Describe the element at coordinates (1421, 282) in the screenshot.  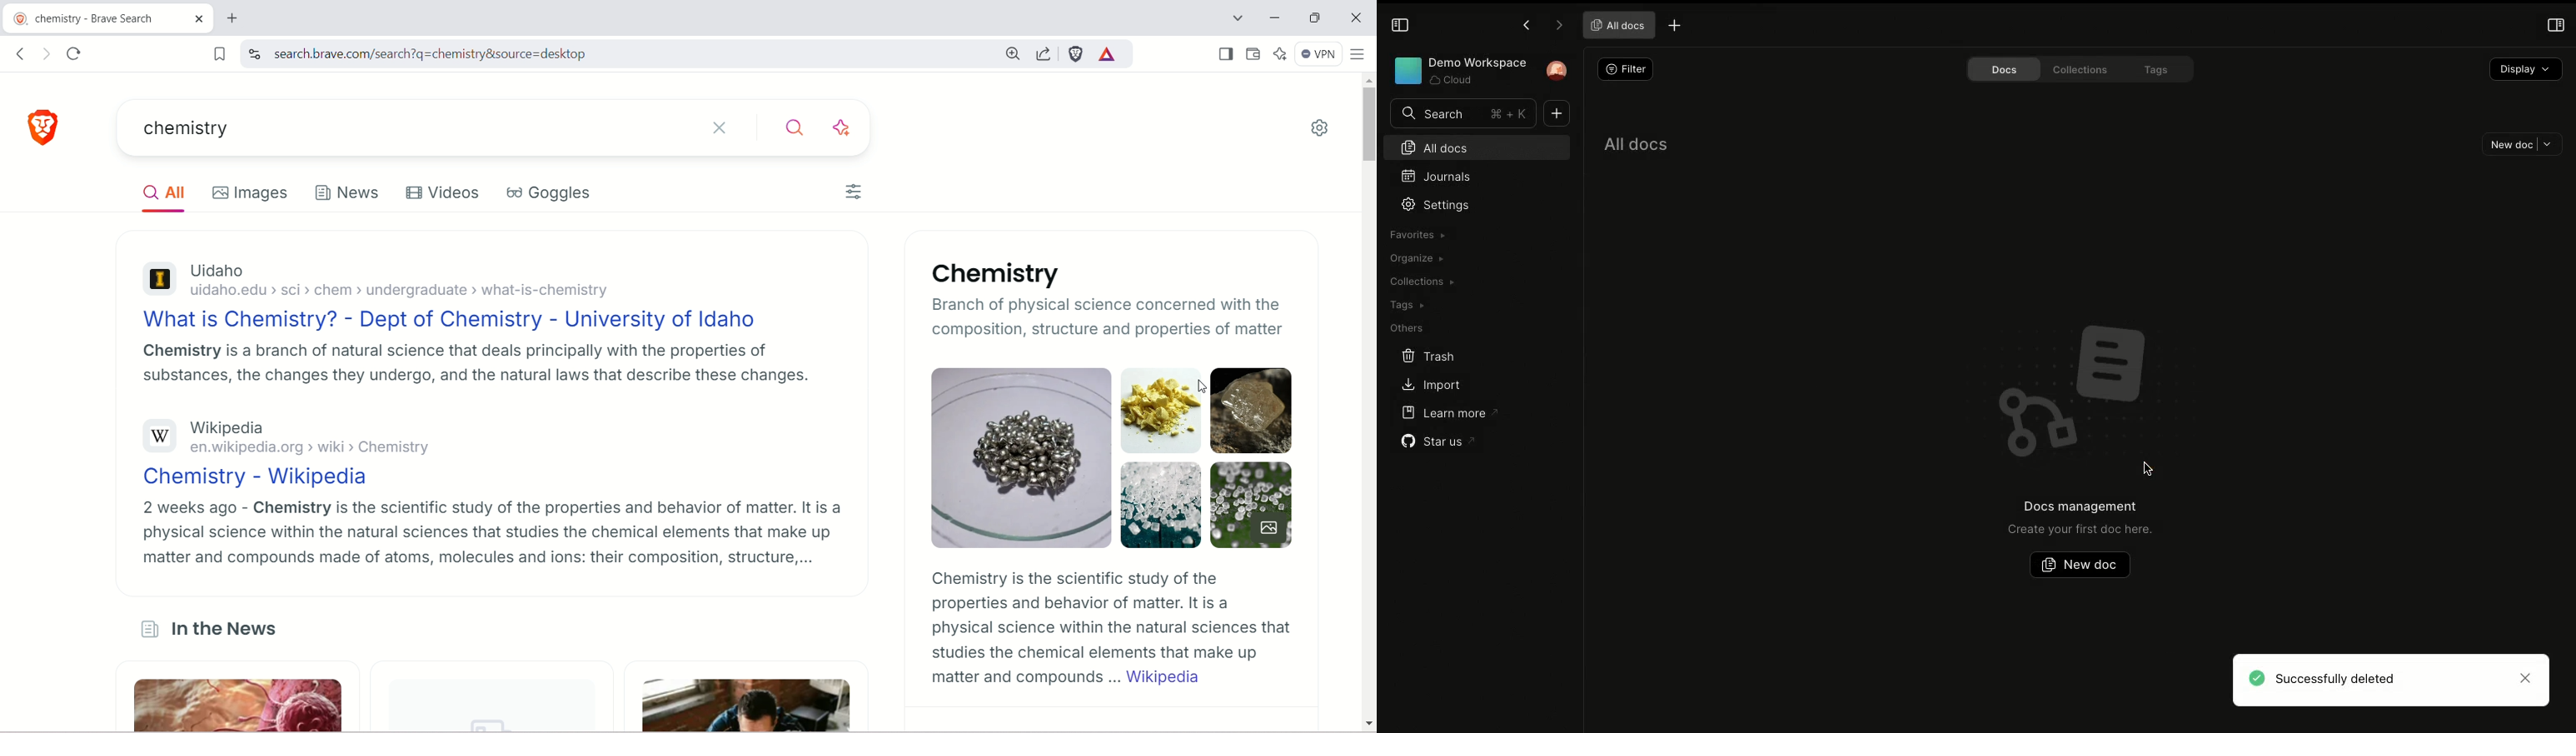
I see `Collections` at that location.